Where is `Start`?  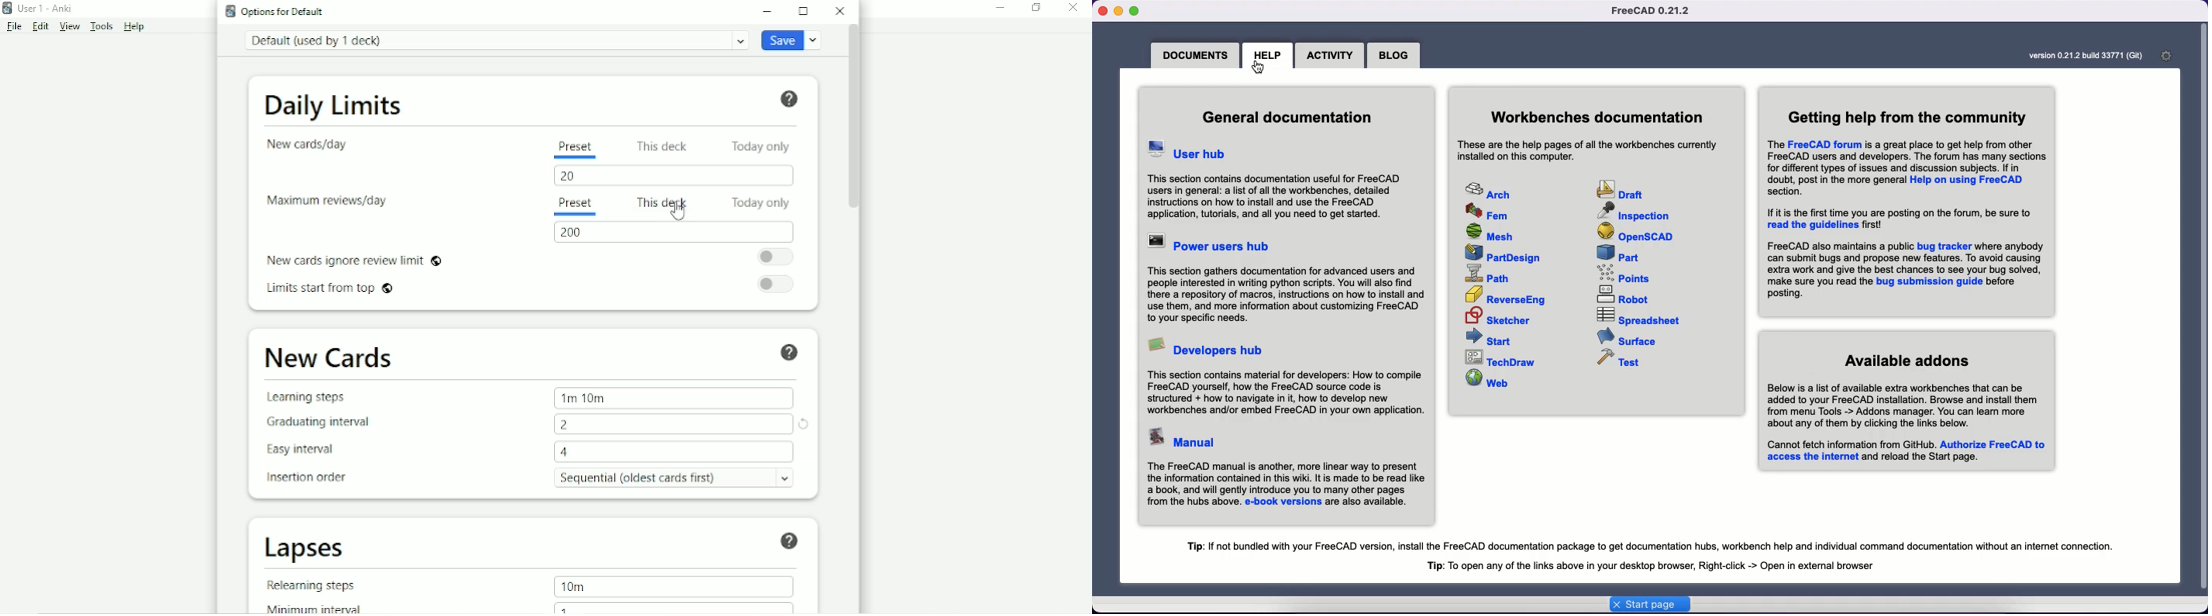 Start is located at coordinates (1494, 338).